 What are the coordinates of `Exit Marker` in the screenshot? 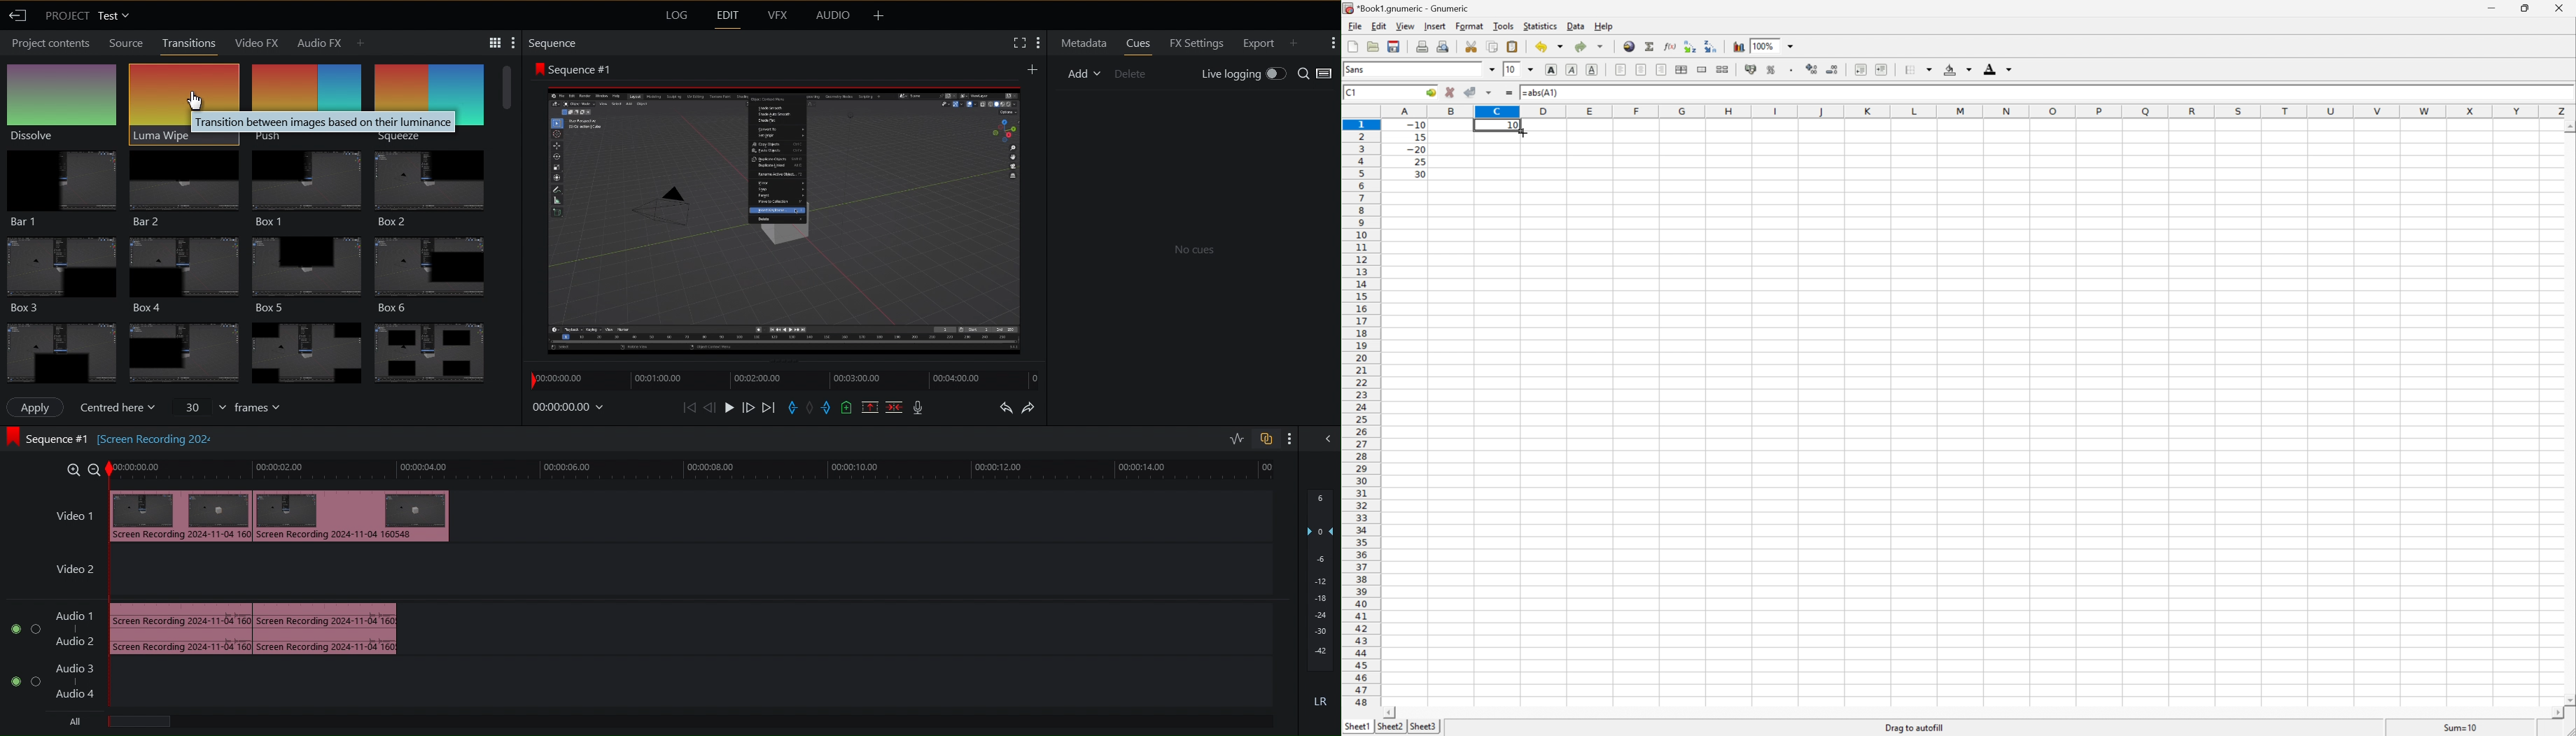 It's located at (828, 408).